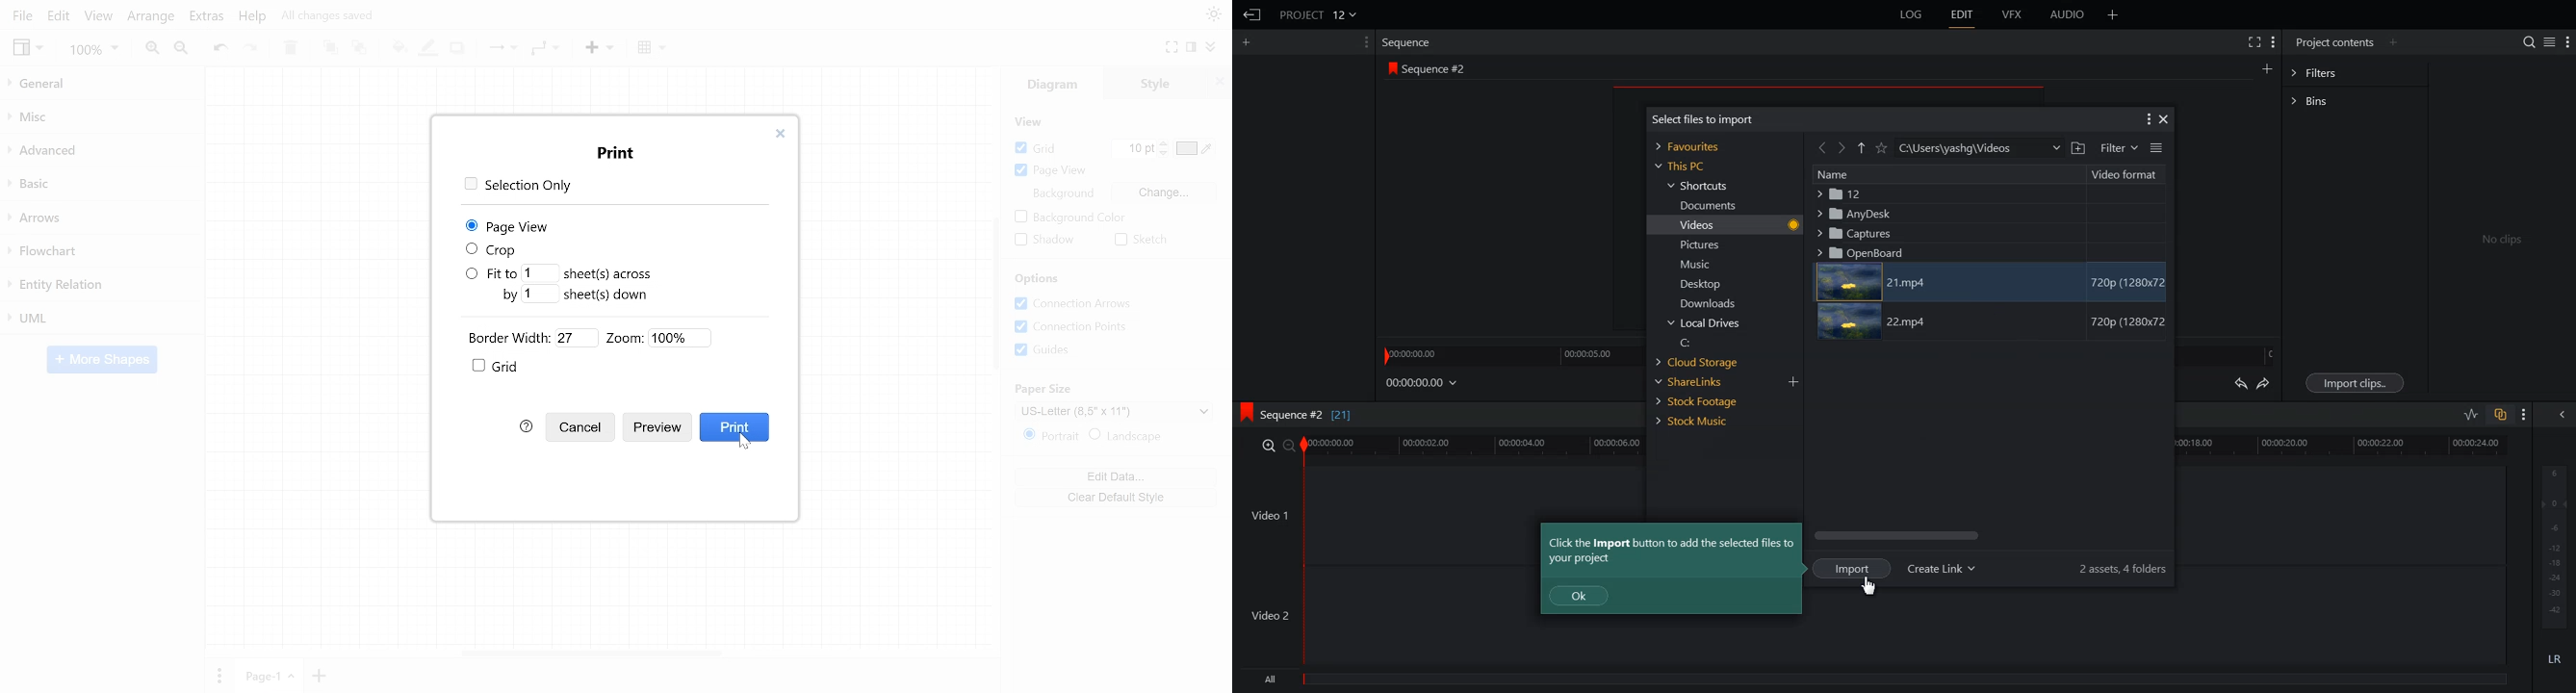 The width and height of the screenshot is (2576, 700). Describe the element at coordinates (655, 48) in the screenshot. I see `Table` at that location.